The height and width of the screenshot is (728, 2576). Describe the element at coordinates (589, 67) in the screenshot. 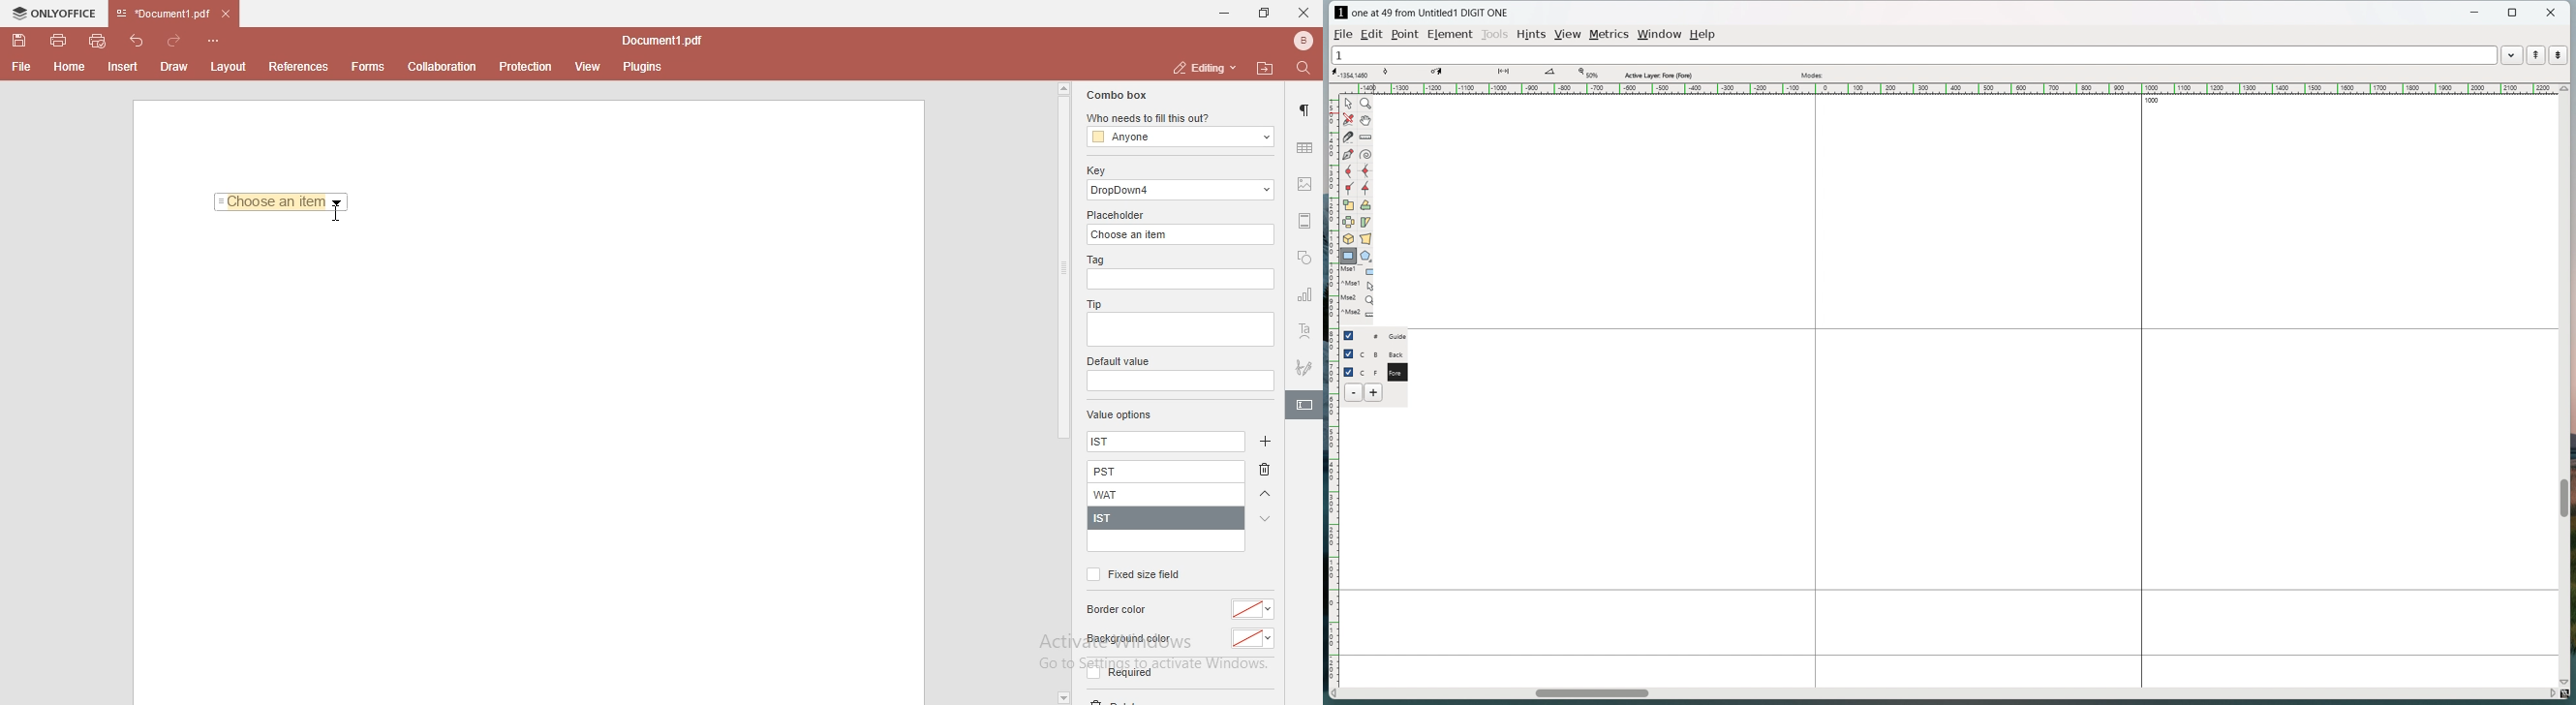

I see `view` at that location.